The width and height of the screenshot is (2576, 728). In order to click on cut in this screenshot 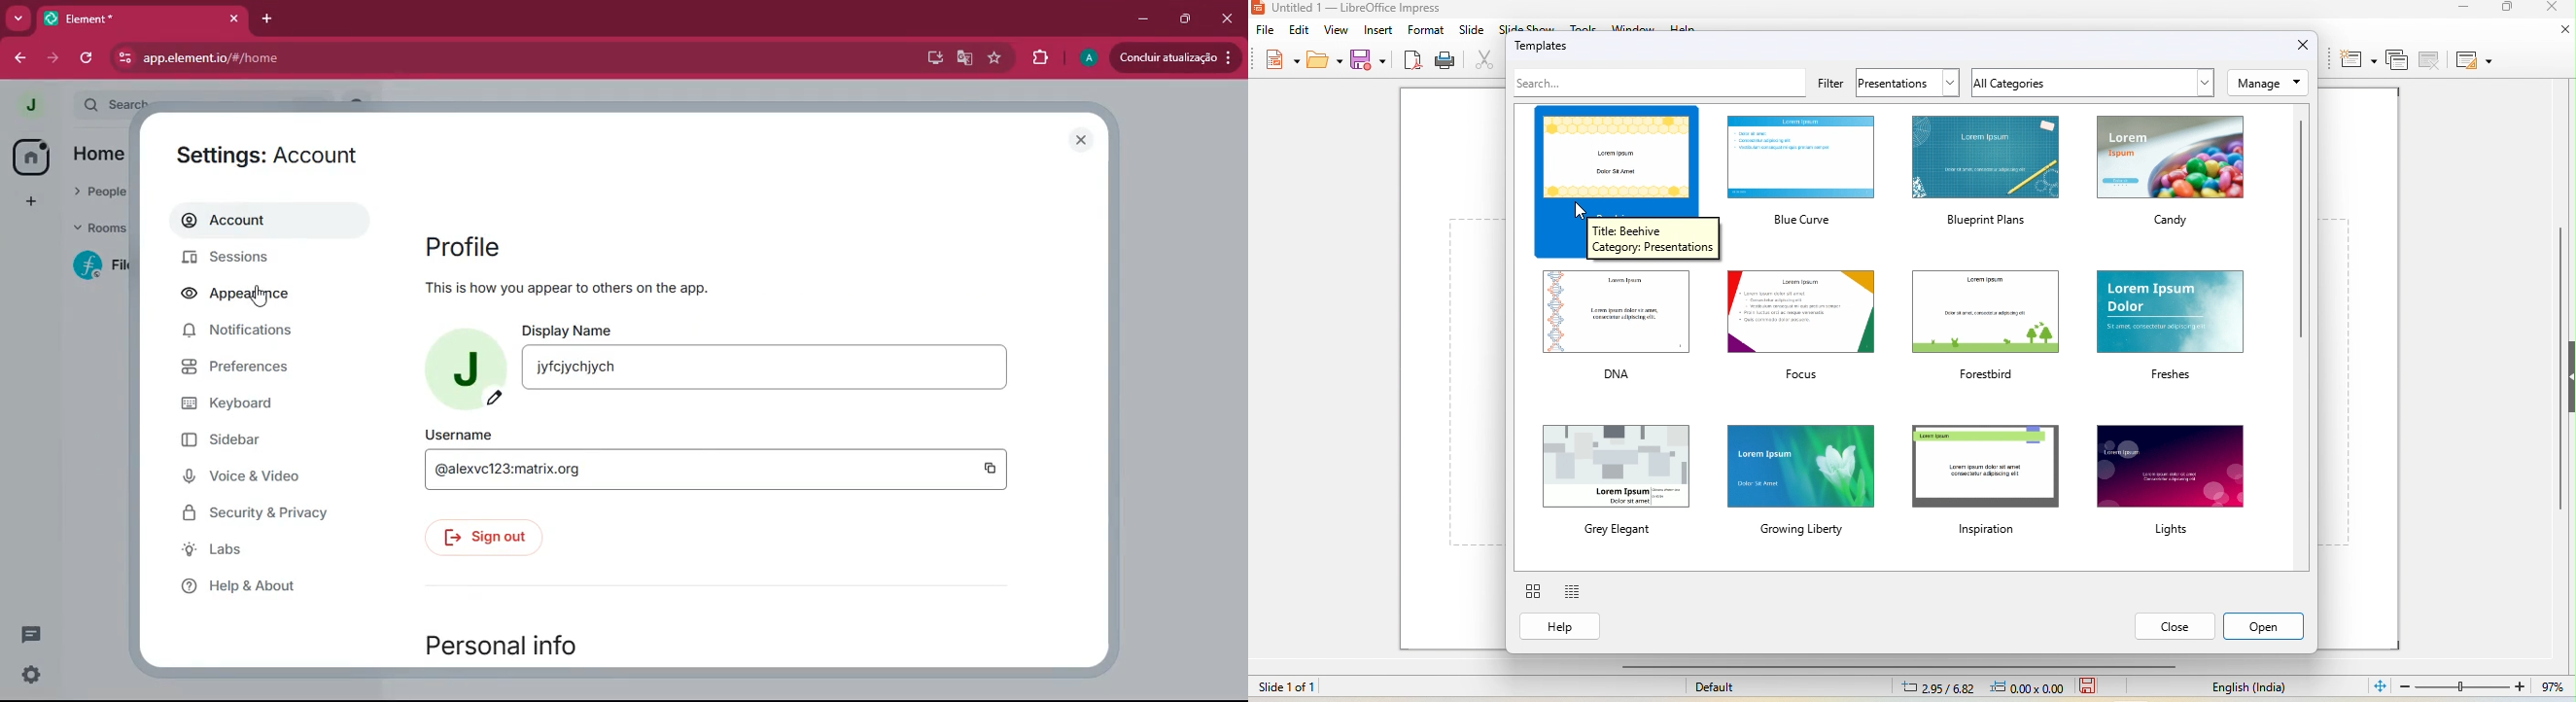, I will do `click(1488, 60)`.